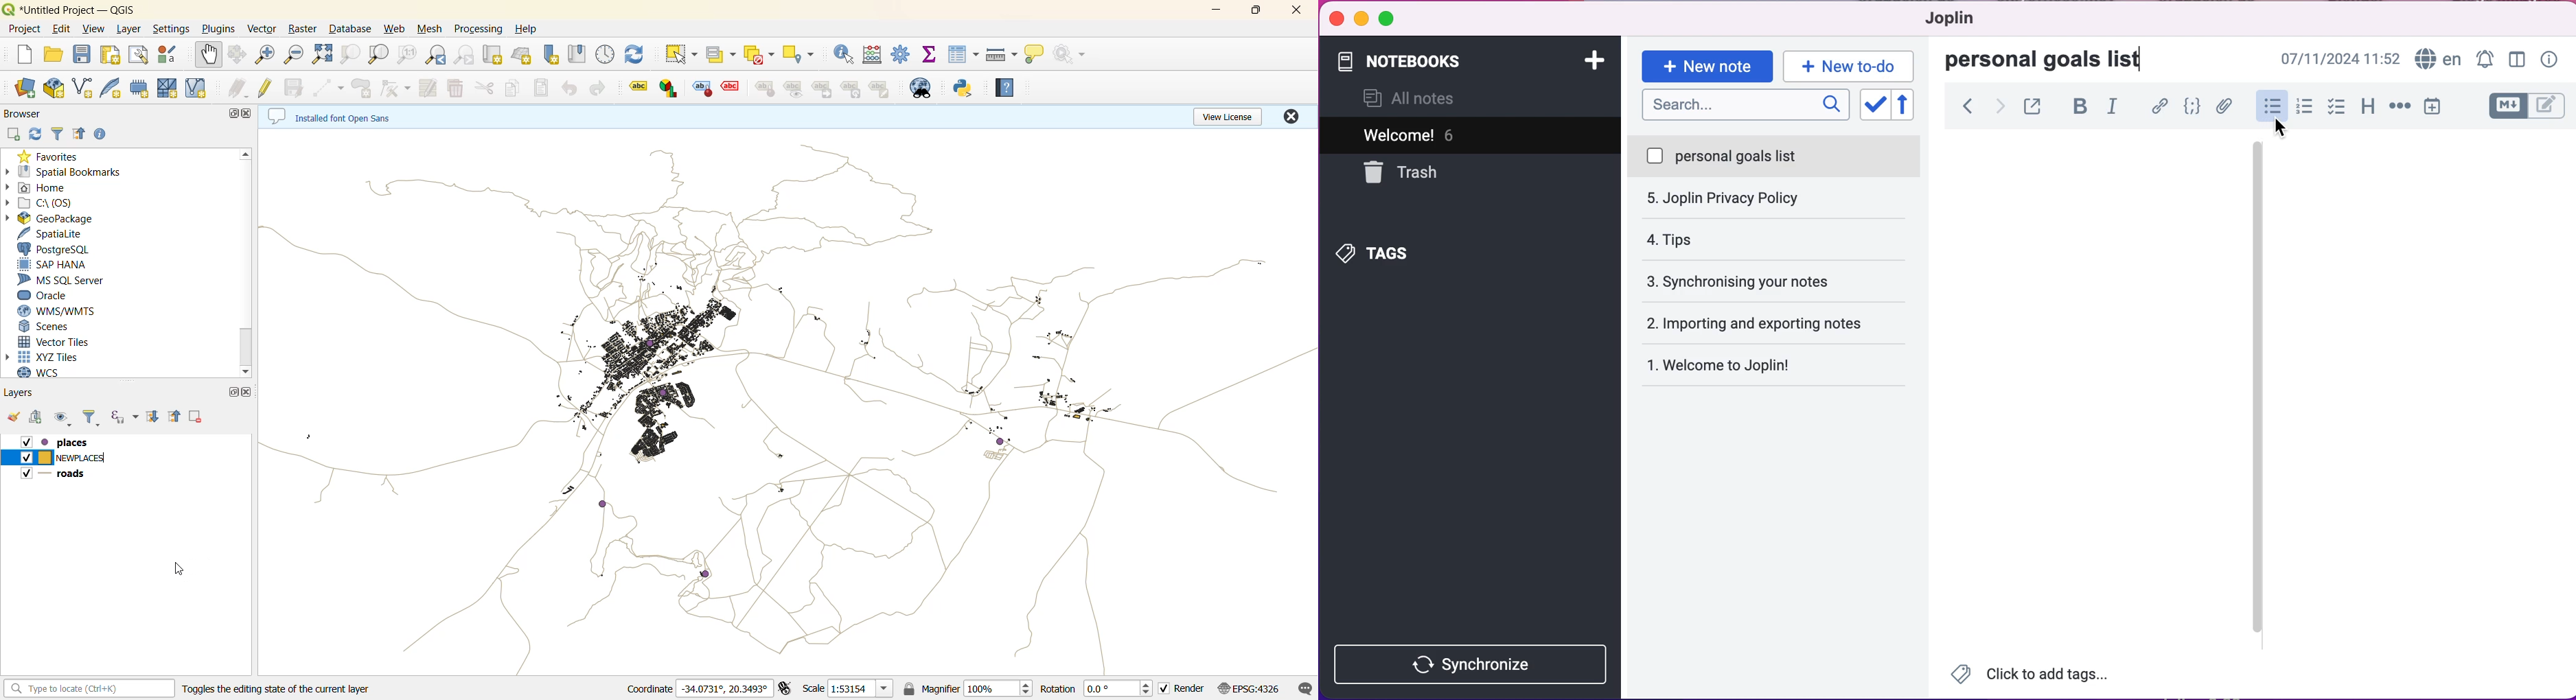  What do you see at coordinates (2115, 109) in the screenshot?
I see `italic` at bounding box center [2115, 109].